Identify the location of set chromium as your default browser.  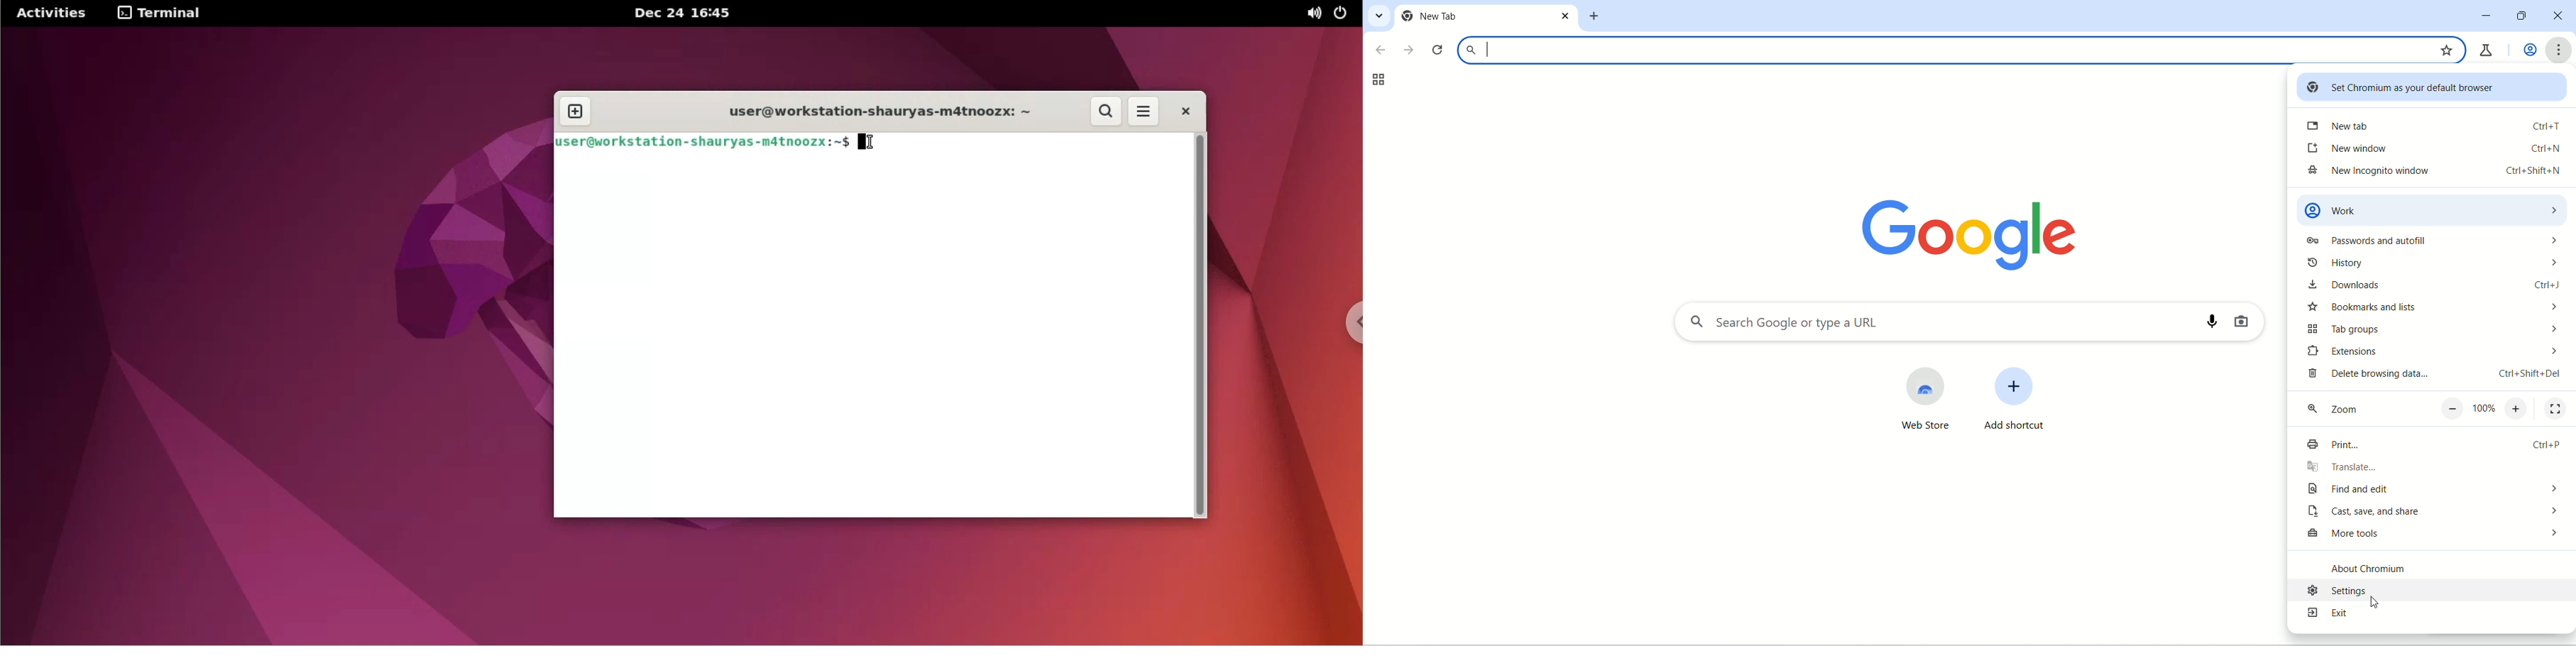
(2433, 88).